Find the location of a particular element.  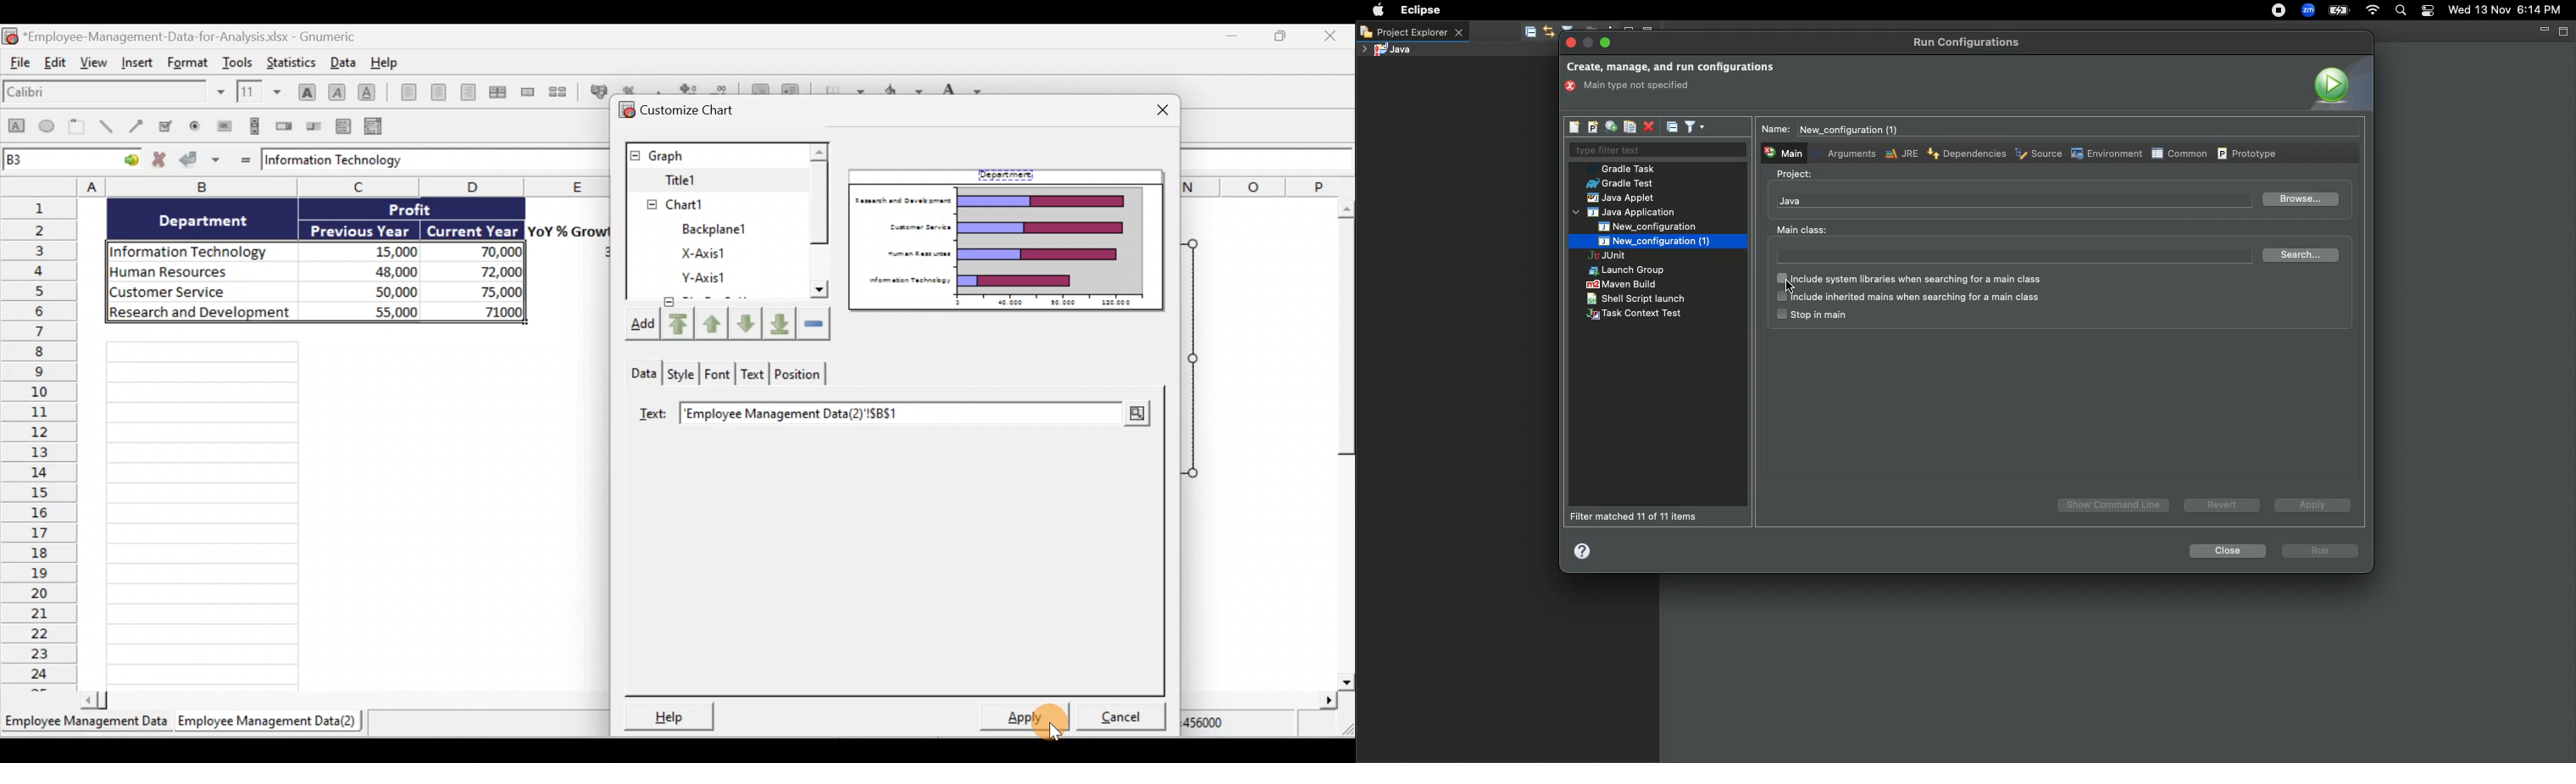

Customize chart is located at coordinates (675, 109).